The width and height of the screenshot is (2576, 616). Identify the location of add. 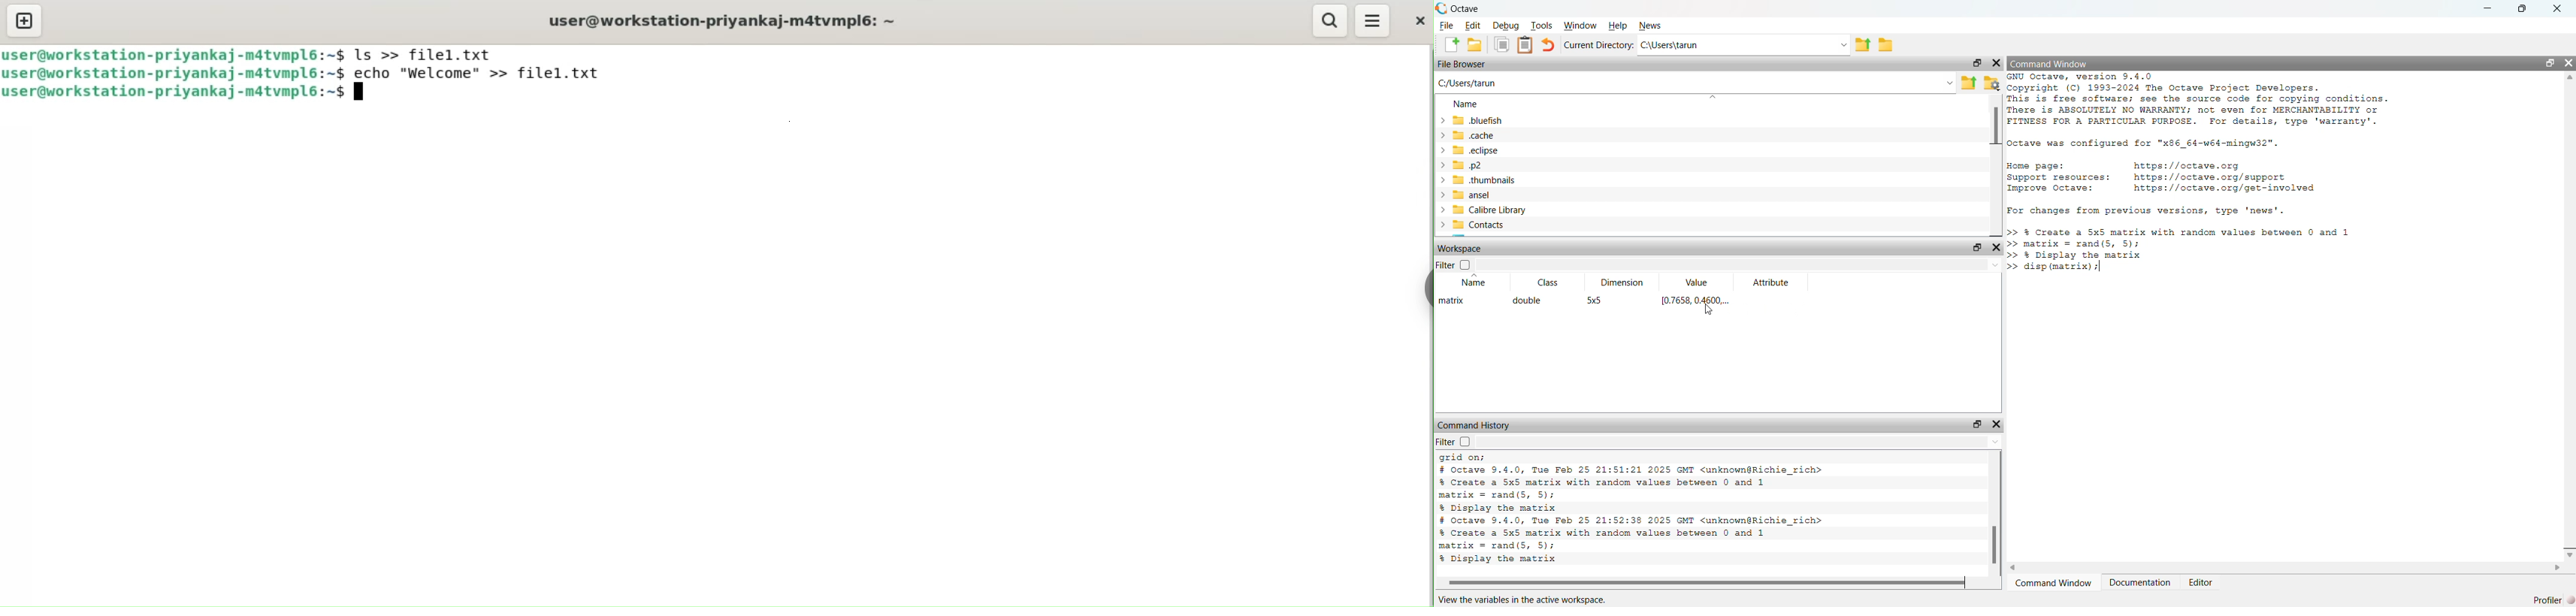
(1449, 45).